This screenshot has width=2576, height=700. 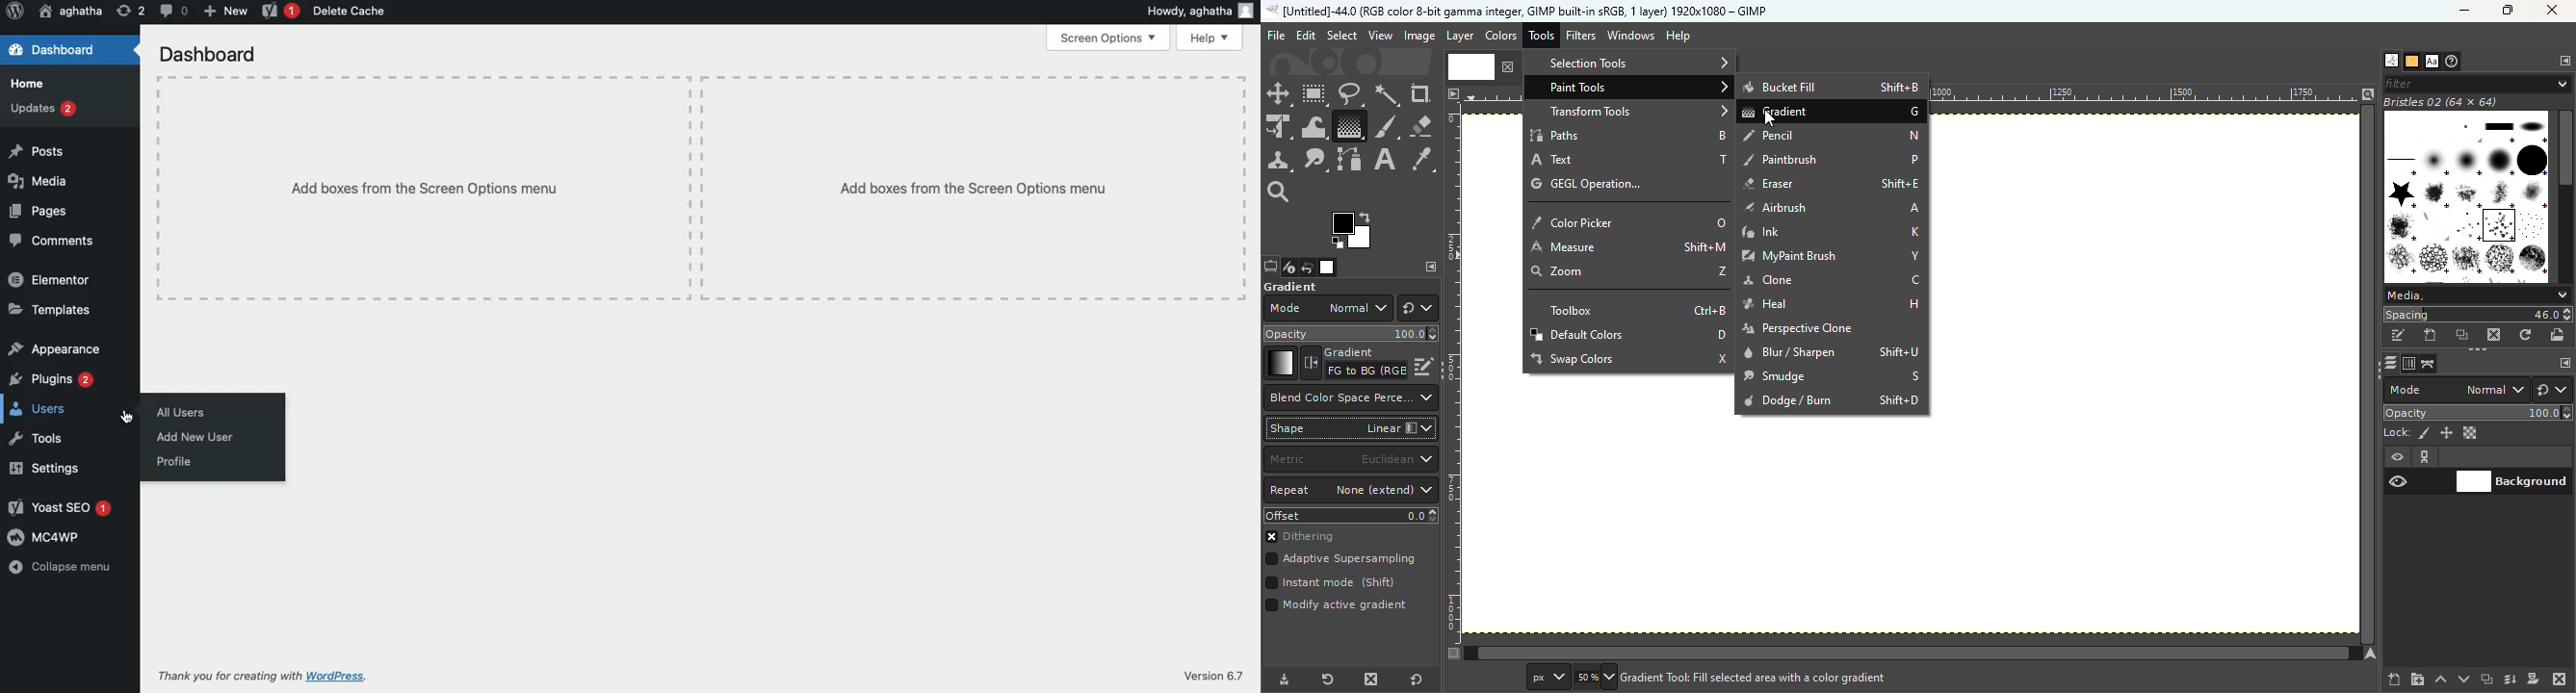 I want to click on Screen options, so click(x=1110, y=37).